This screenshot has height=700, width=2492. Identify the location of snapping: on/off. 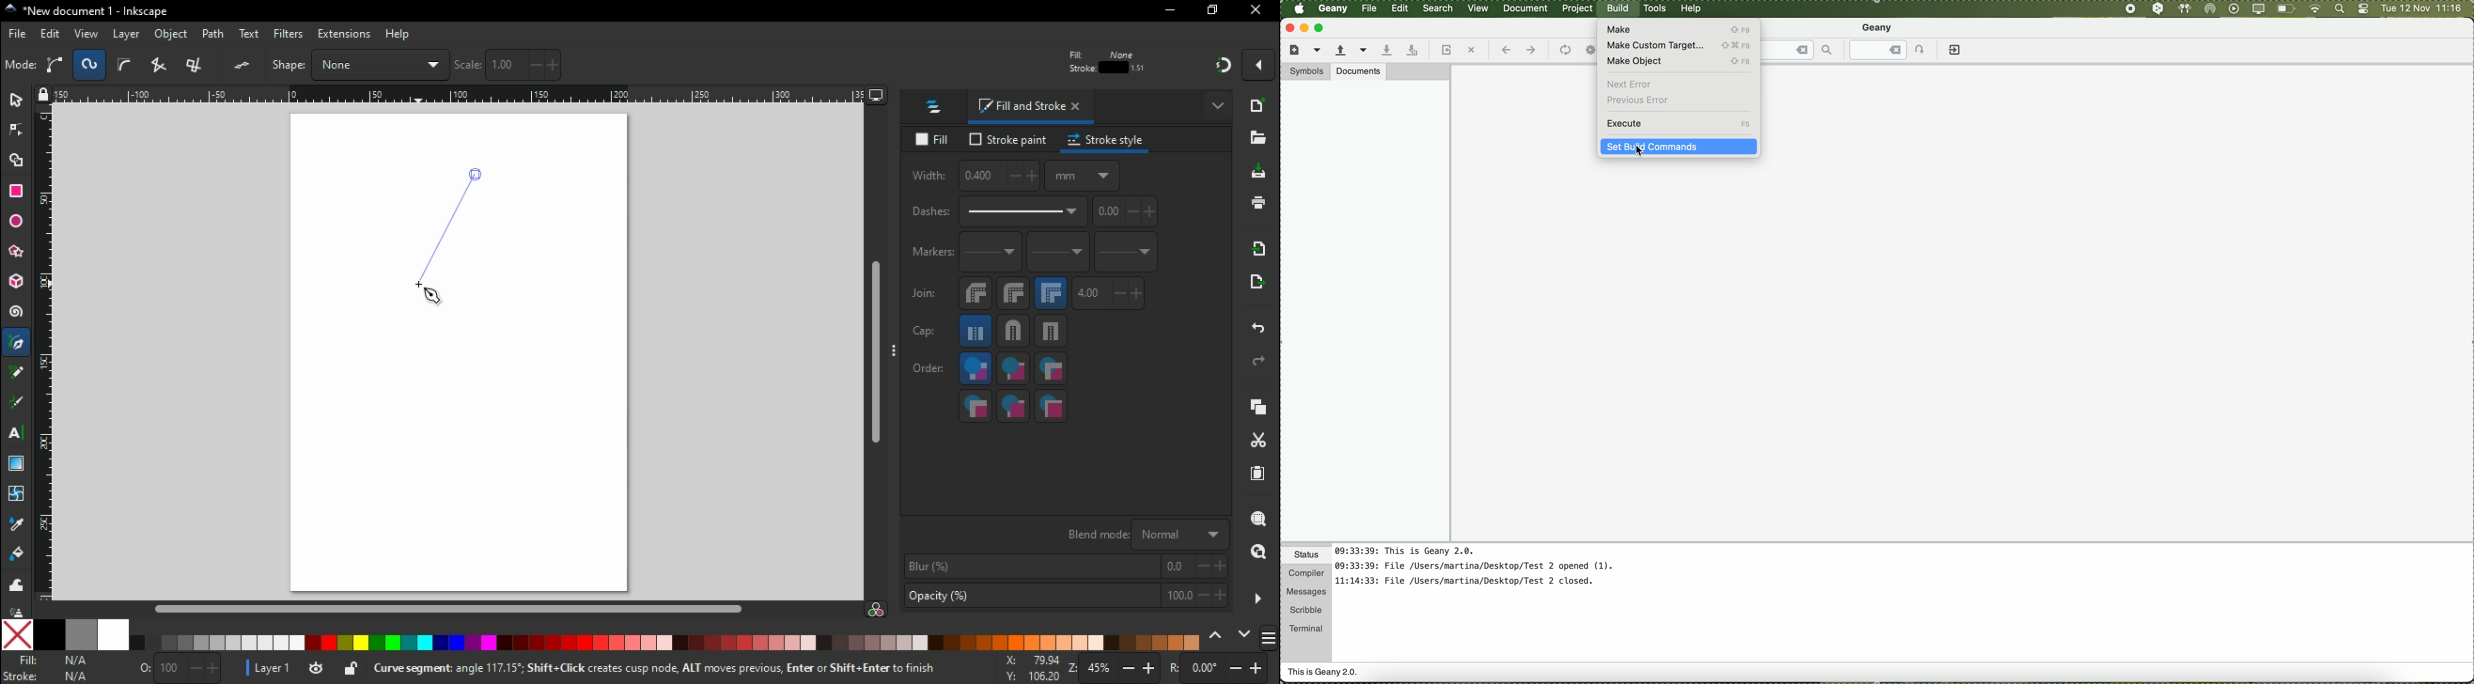
(1224, 69).